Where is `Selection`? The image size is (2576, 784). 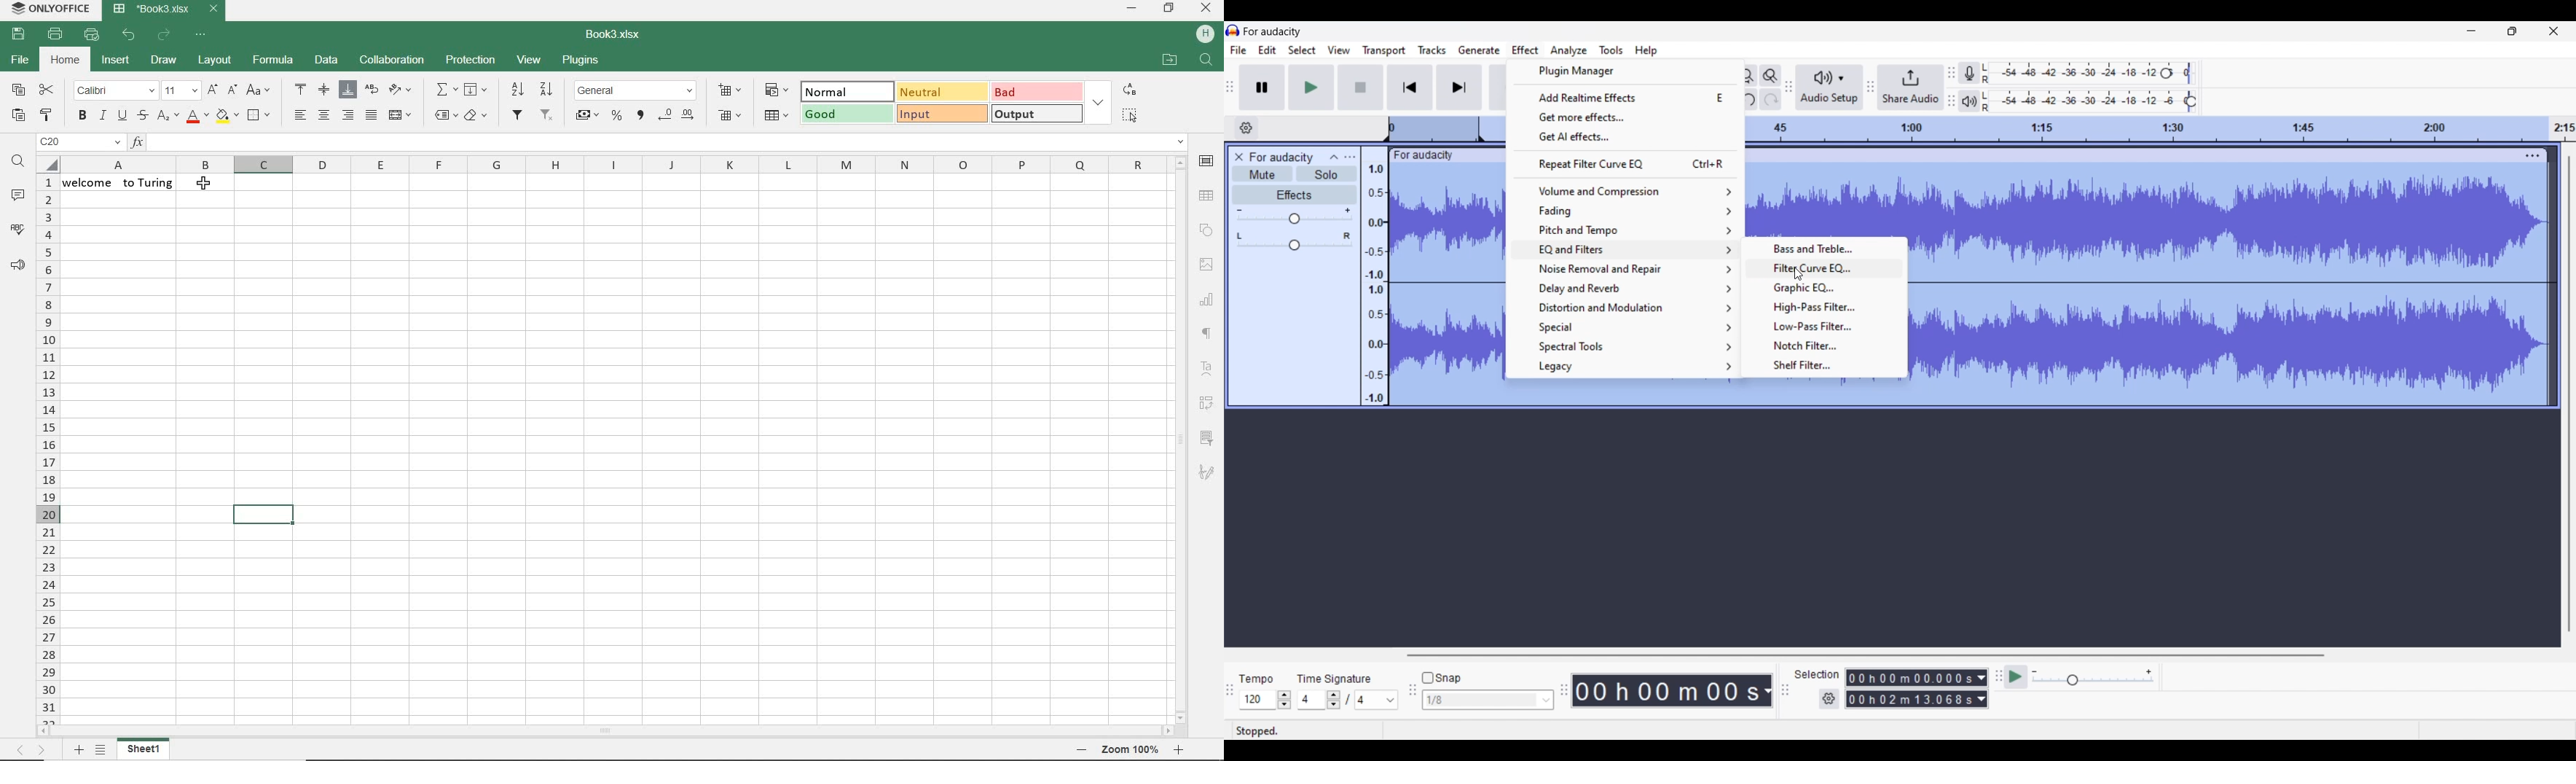
Selection is located at coordinates (1817, 676).